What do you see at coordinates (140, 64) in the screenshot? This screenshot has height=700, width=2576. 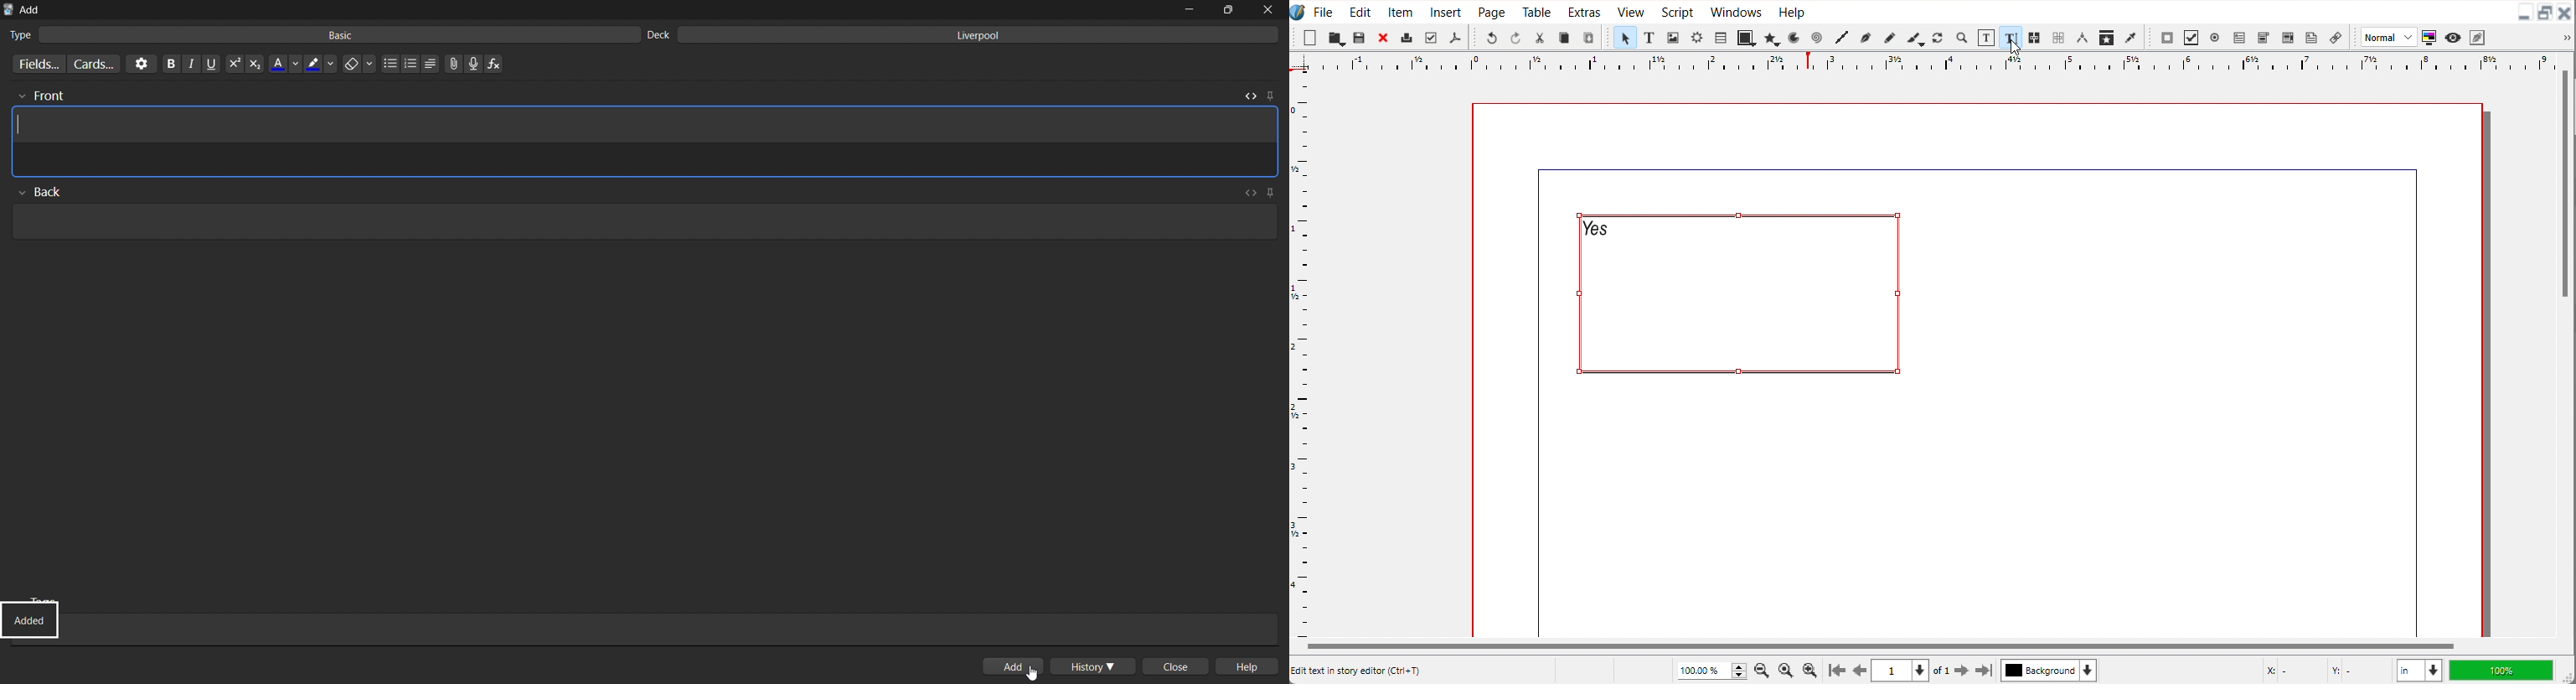 I see `options` at bounding box center [140, 64].